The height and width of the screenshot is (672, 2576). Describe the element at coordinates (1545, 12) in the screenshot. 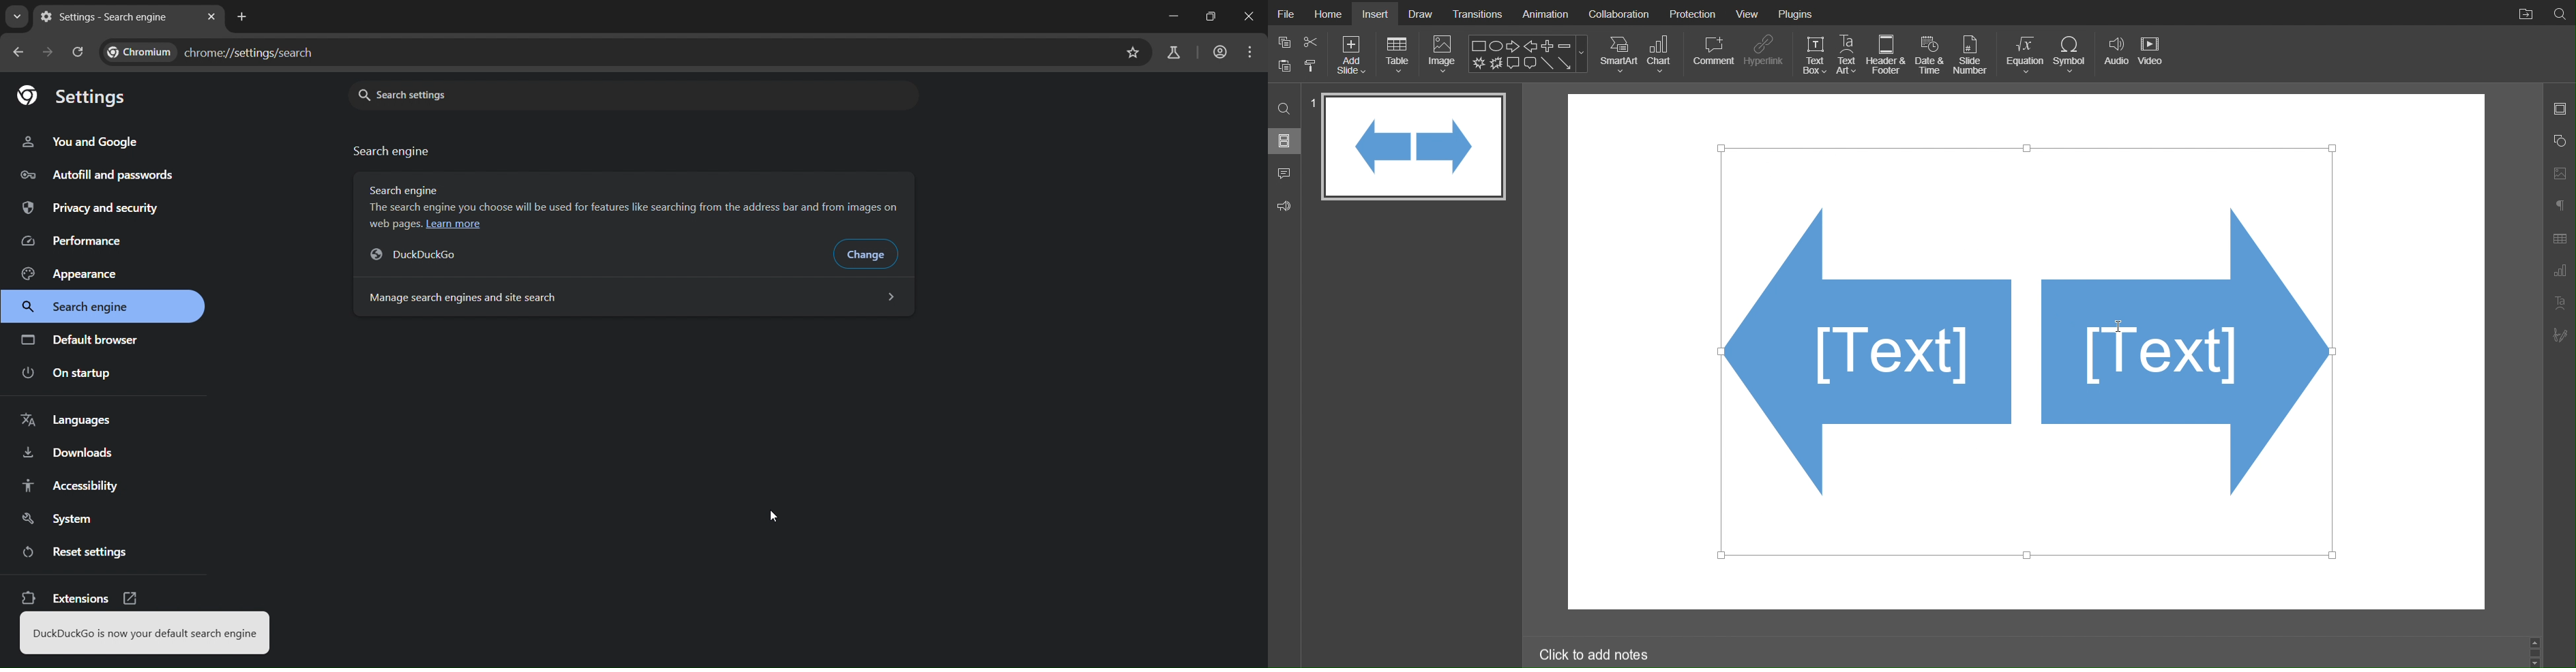

I see `Animation` at that location.